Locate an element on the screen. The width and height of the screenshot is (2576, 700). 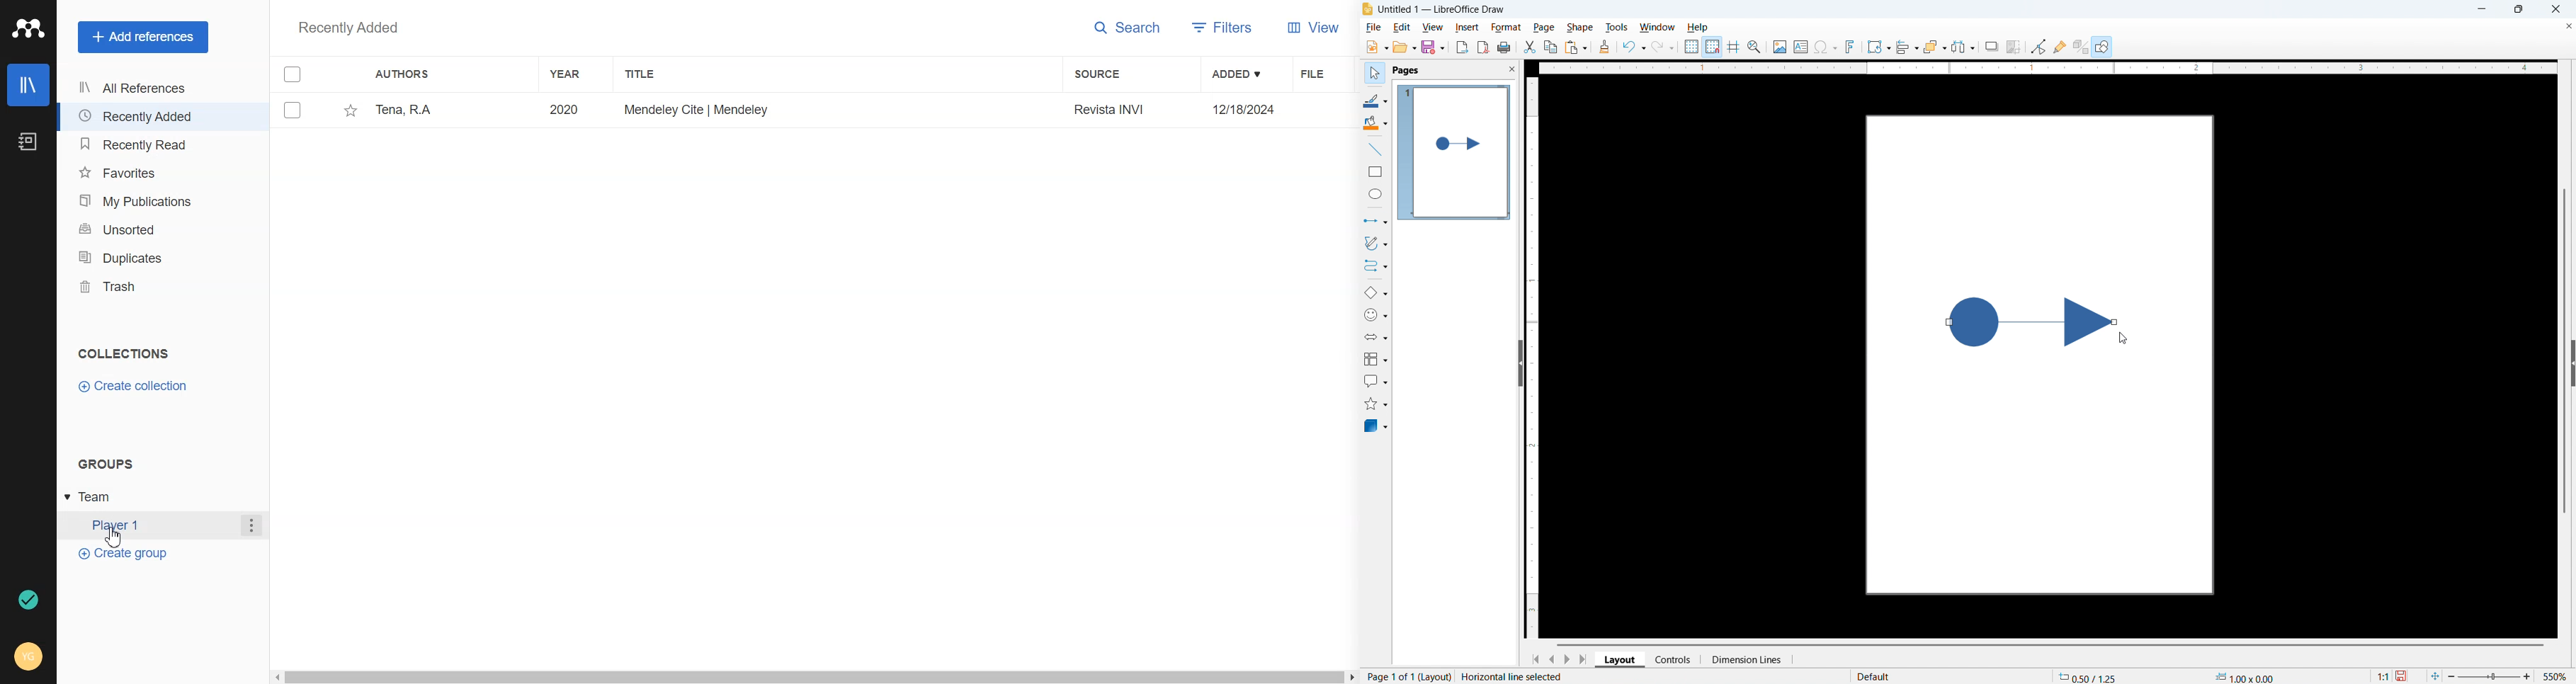
Horizontal line selected is located at coordinates (1514, 676).